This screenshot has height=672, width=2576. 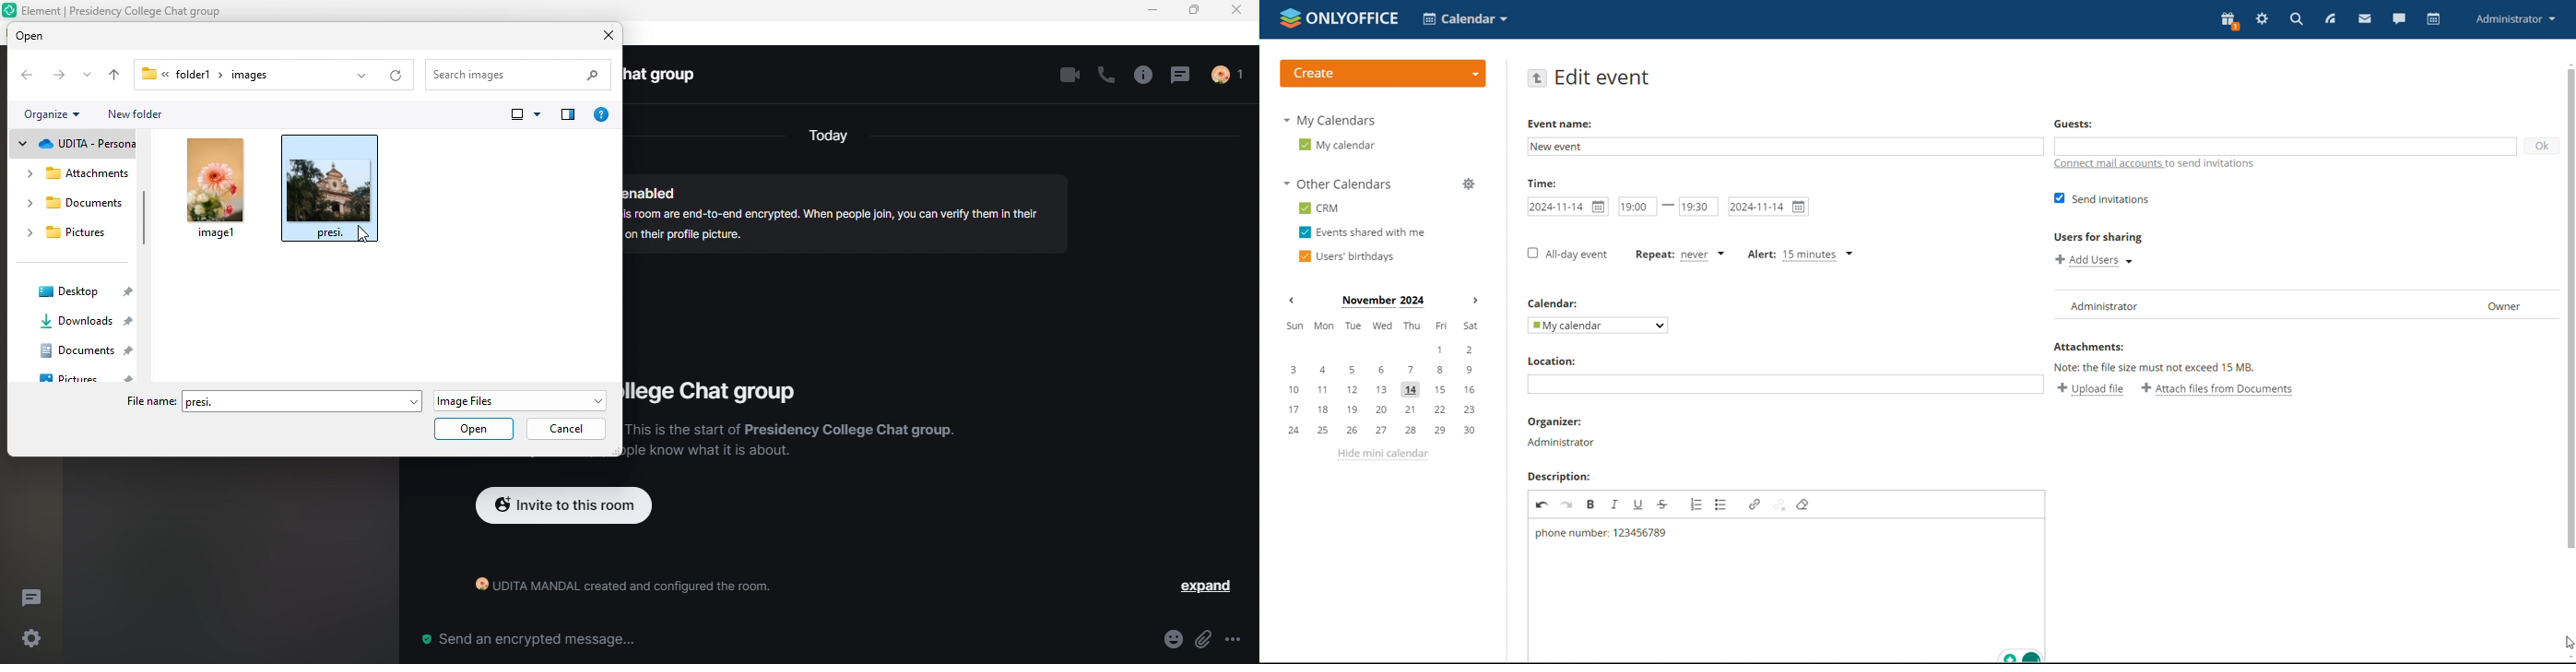 I want to click on presidency college chat group, so click(x=715, y=389).